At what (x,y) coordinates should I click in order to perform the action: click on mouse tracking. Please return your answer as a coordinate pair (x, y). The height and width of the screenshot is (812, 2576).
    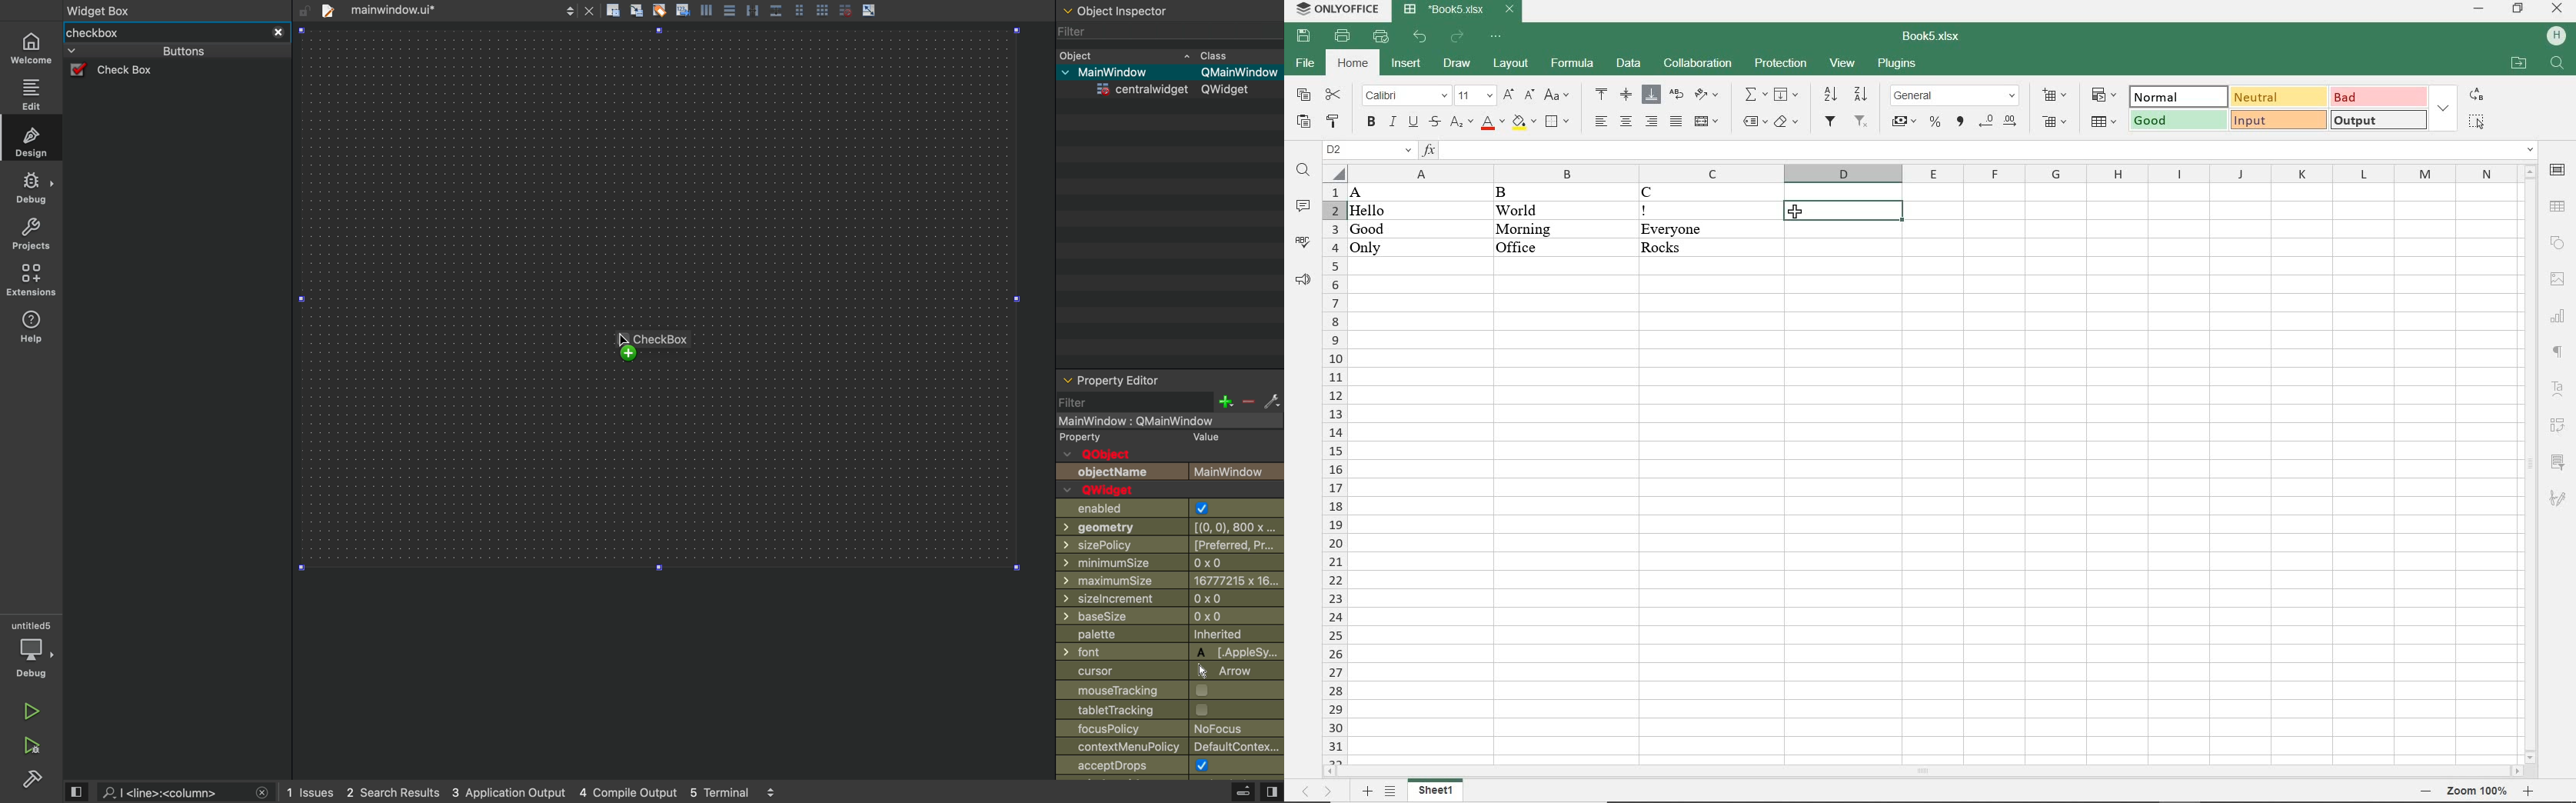
    Looking at the image, I should click on (1169, 690).